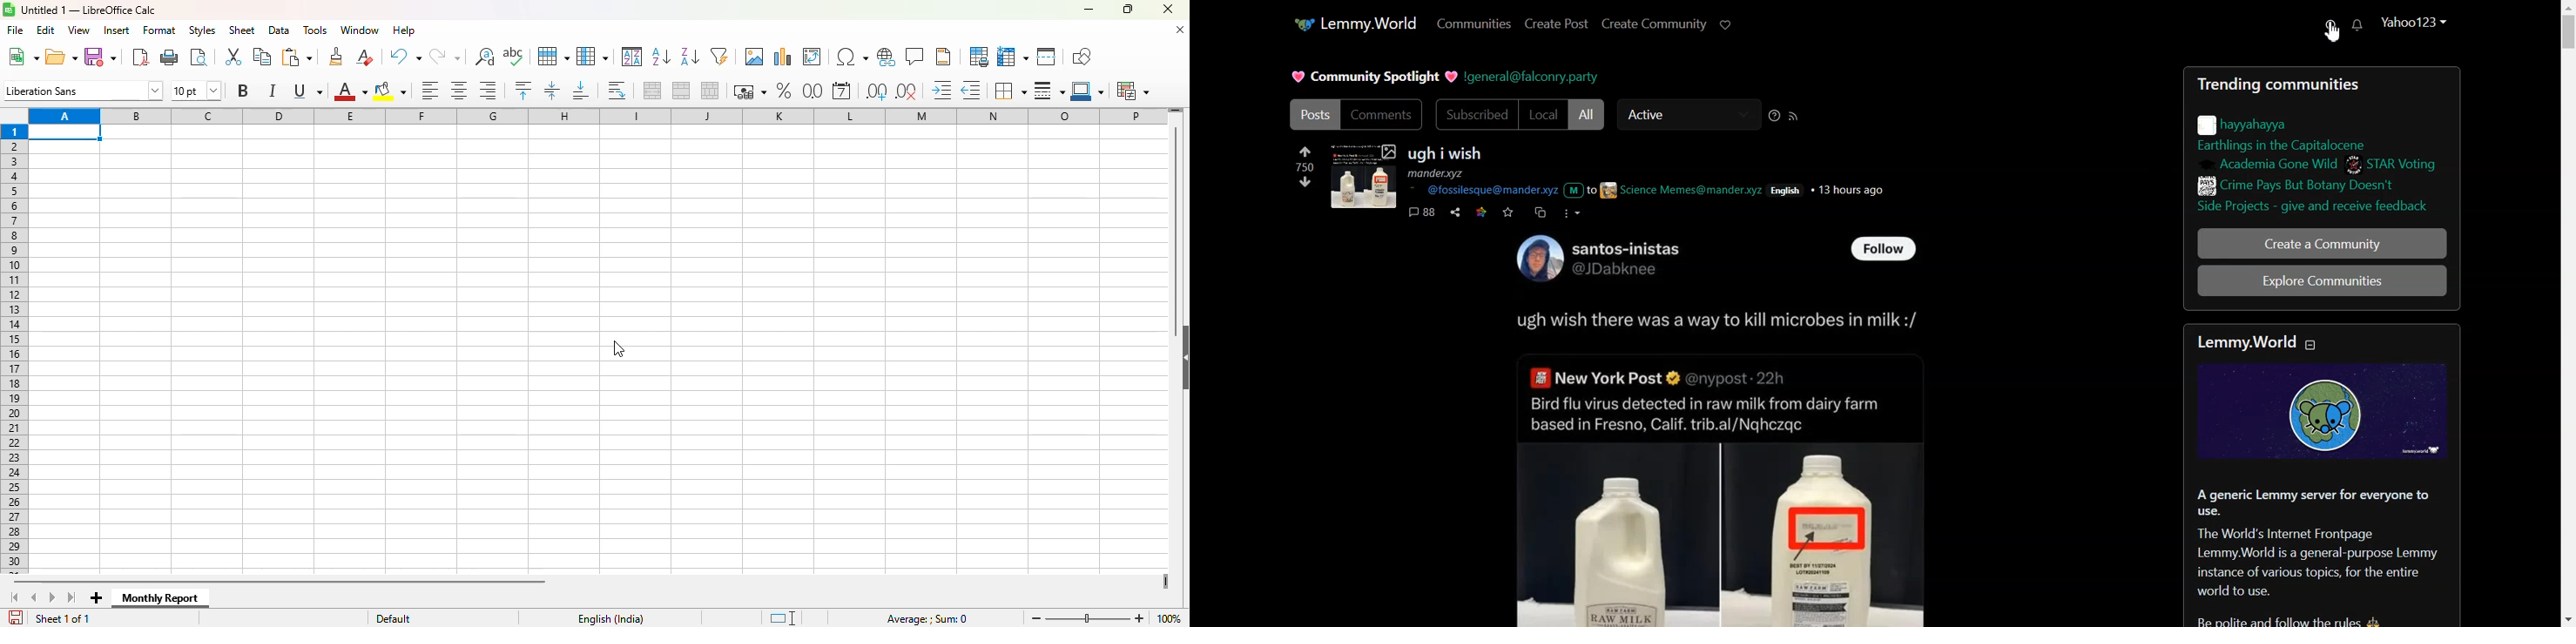 This screenshot has height=644, width=2576. What do you see at coordinates (553, 57) in the screenshot?
I see `row` at bounding box center [553, 57].